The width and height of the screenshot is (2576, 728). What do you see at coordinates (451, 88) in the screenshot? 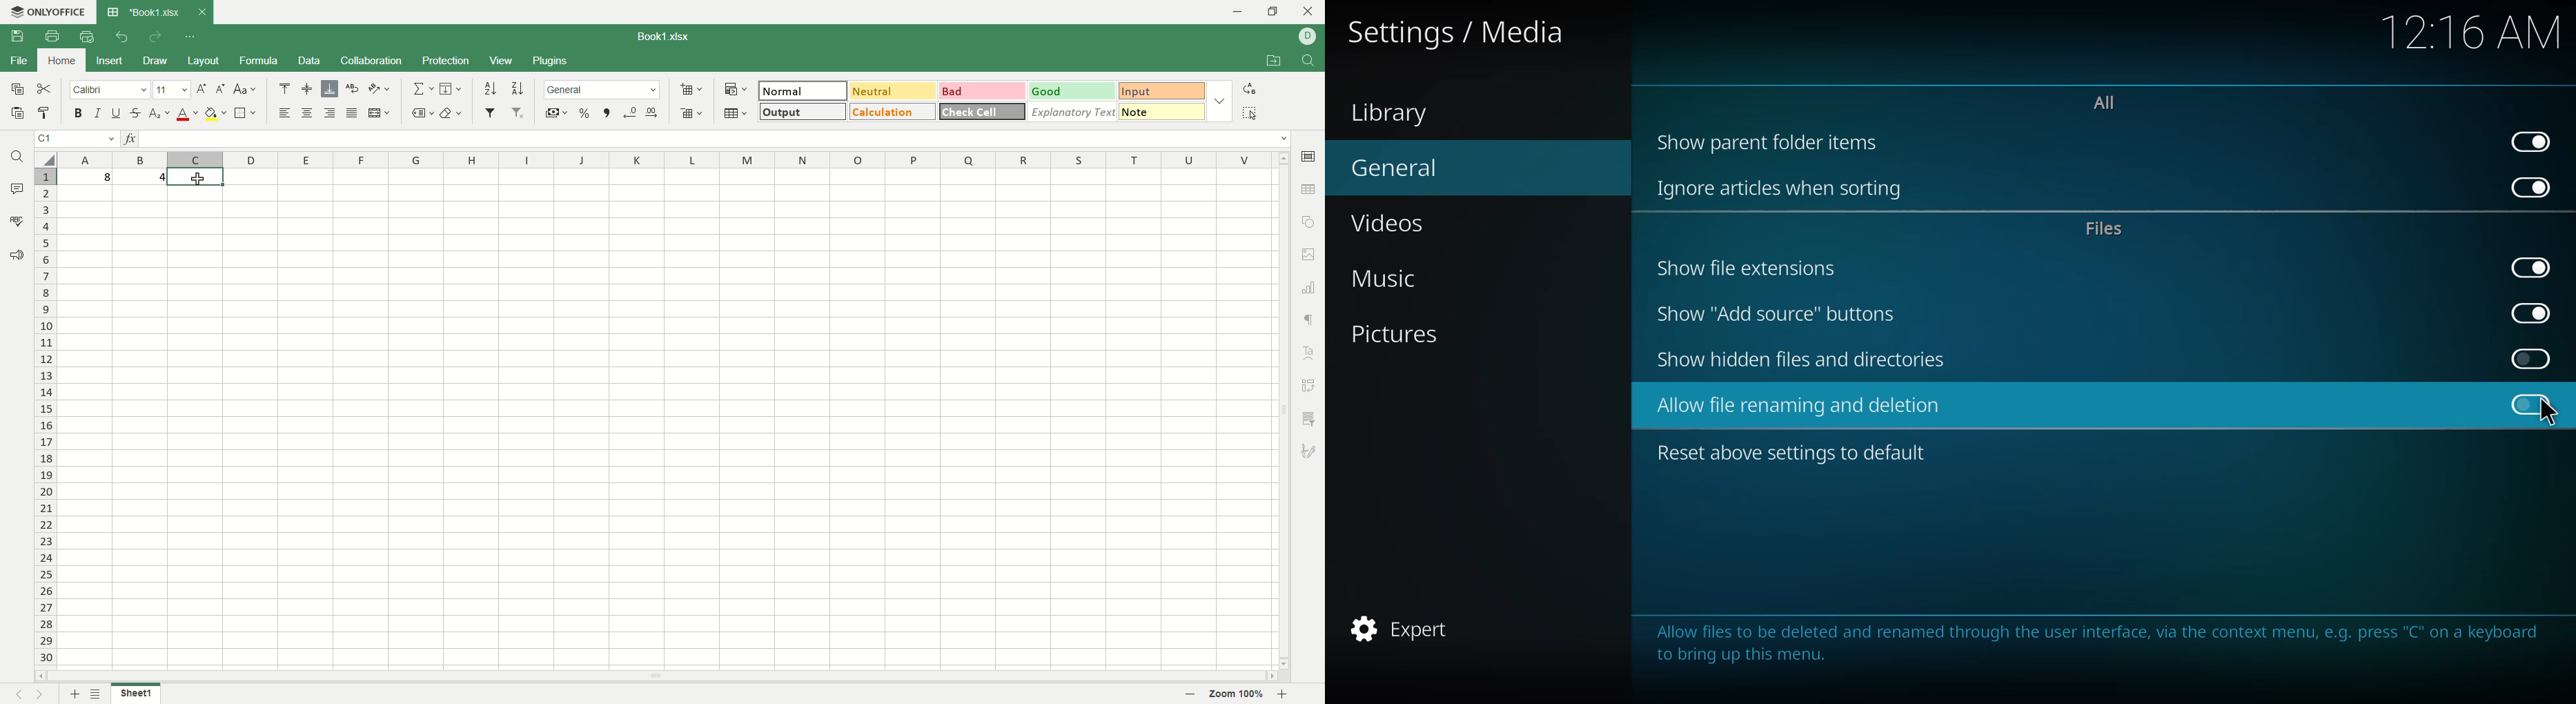
I see `fill` at bounding box center [451, 88].